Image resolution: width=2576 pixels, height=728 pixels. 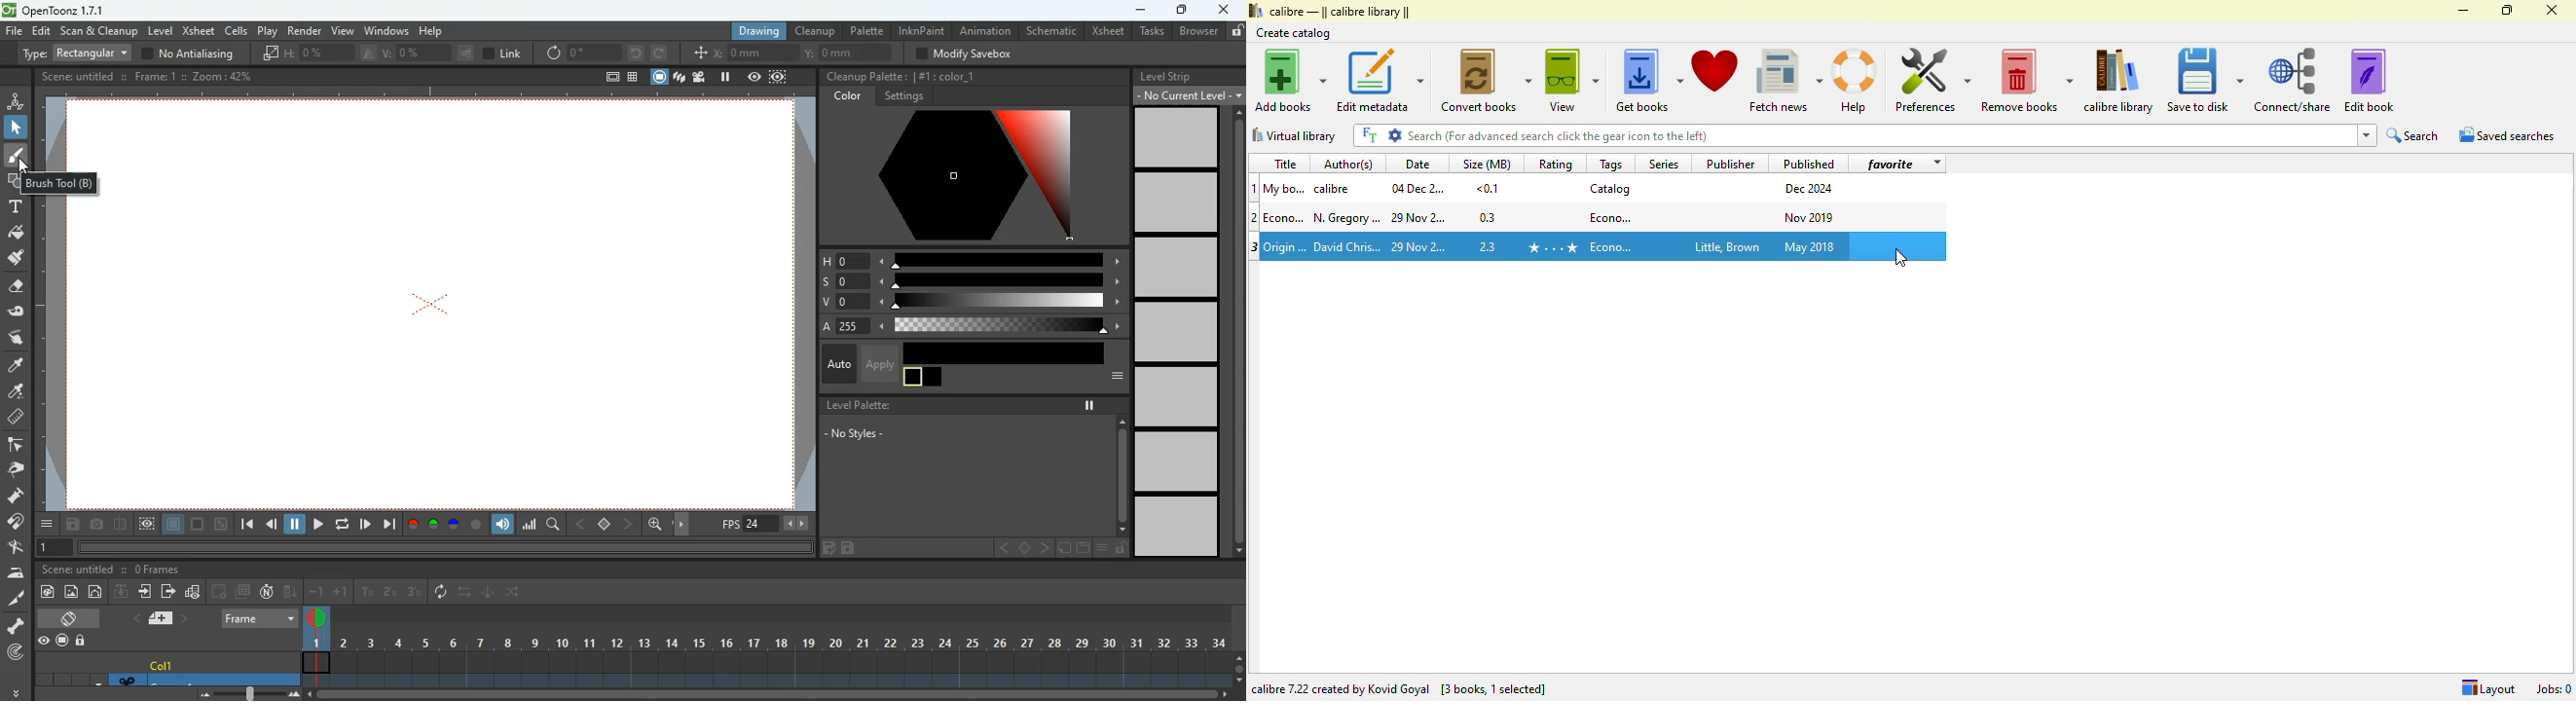 I want to click on h, so click(x=972, y=259).